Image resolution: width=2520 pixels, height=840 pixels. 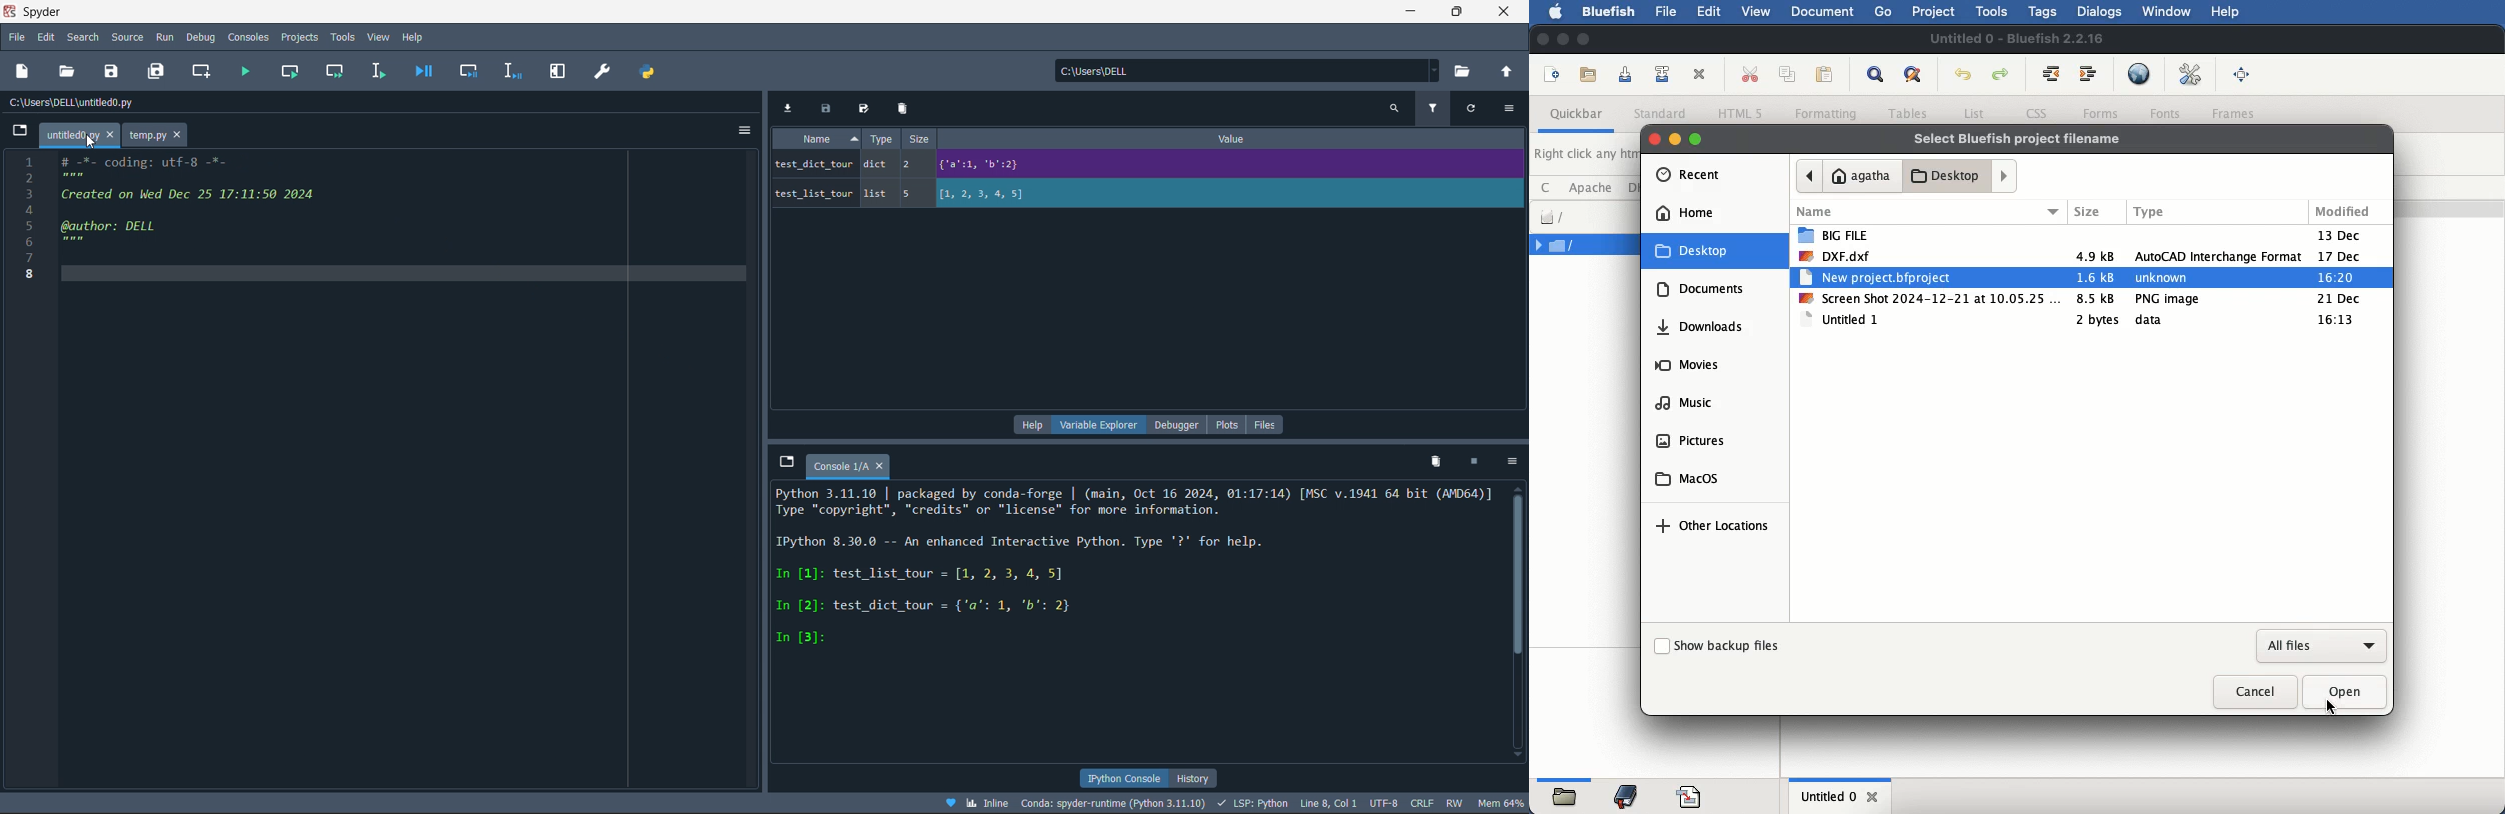 I want to click on view, so click(x=1755, y=14).